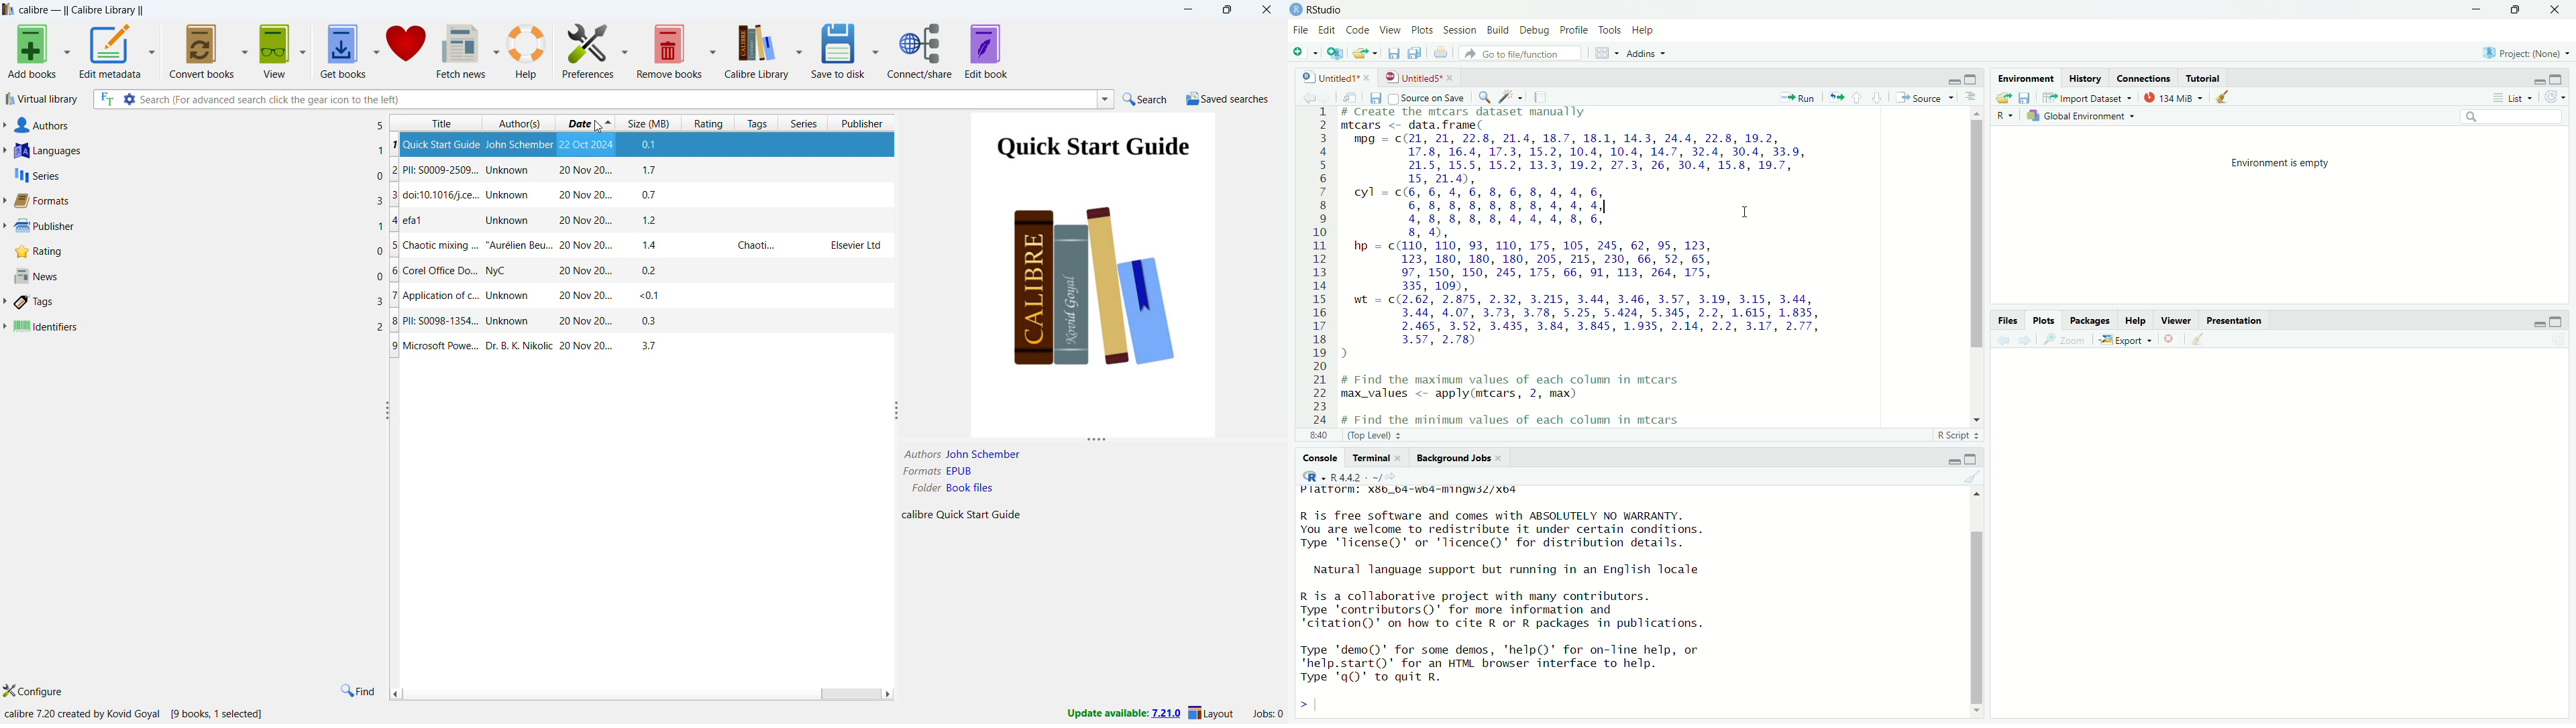 The height and width of the screenshot is (728, 2576). Describe the element at coordinates (424, 196) in the screenshot. I see `efal` at that location.